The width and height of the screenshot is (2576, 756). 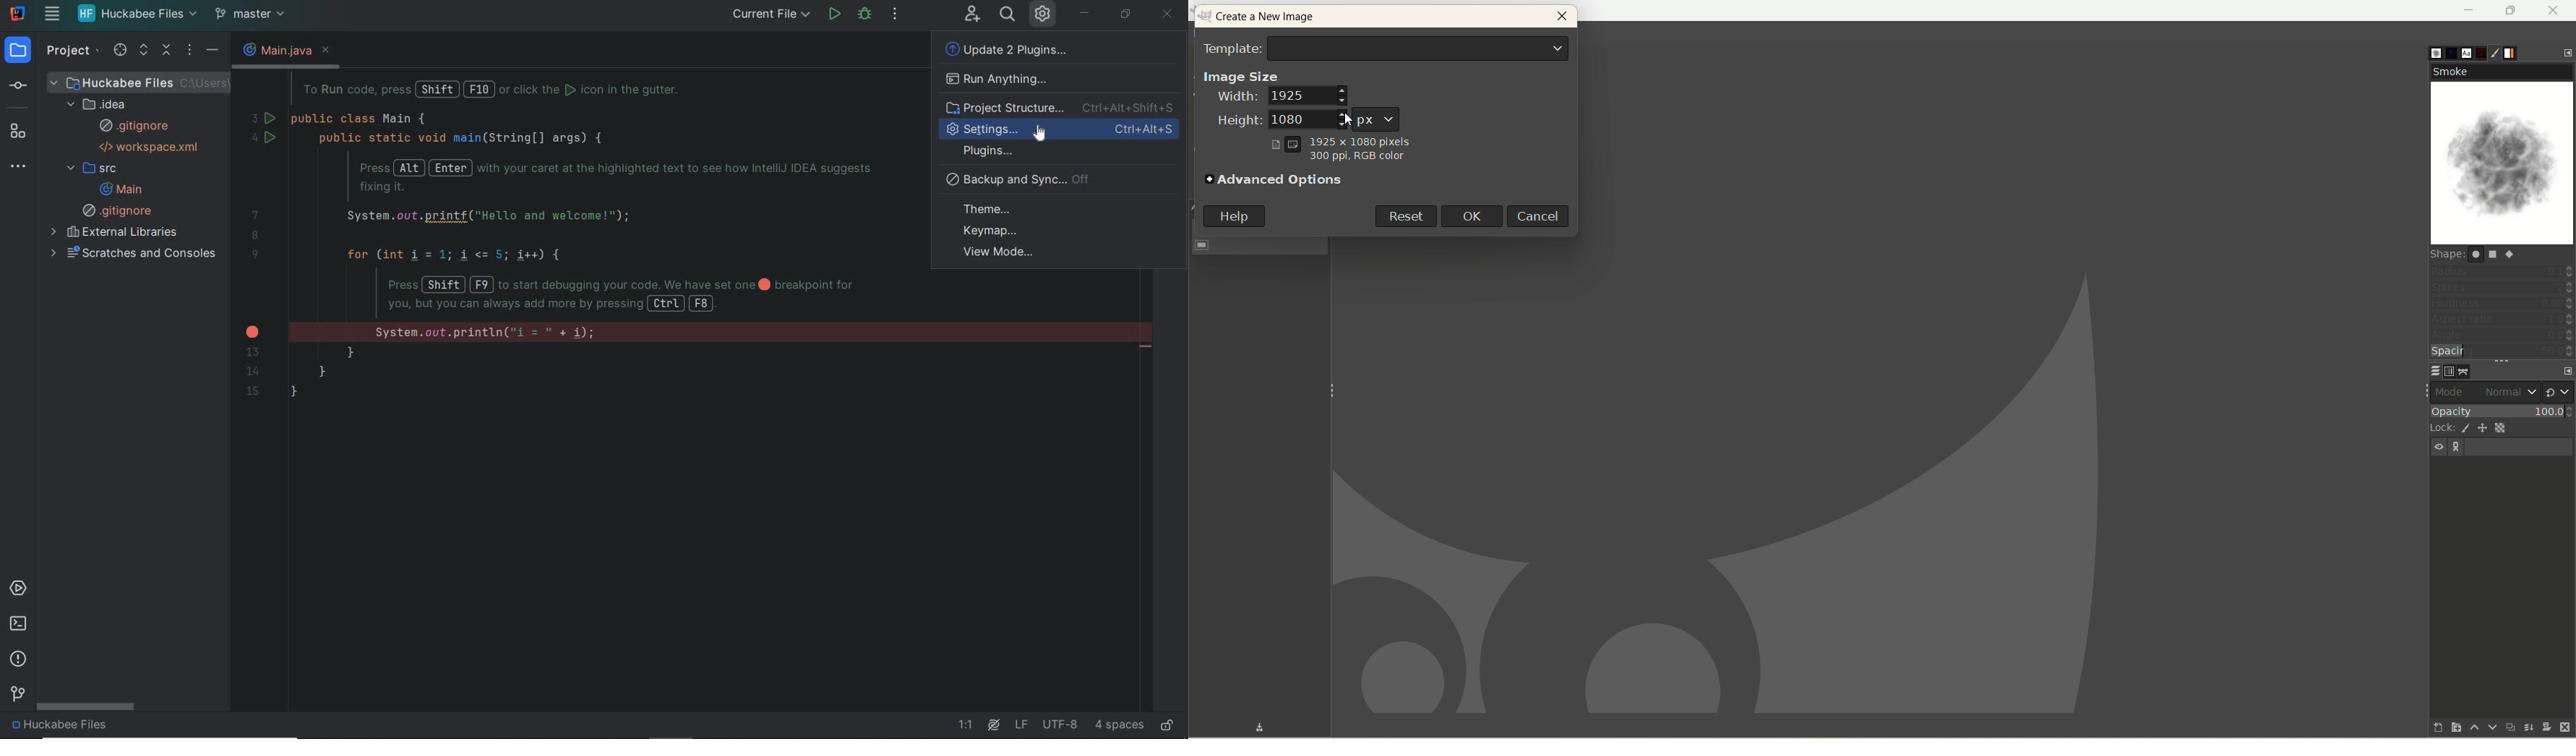 What do you see at coordinates (2502, 305) in the screenshot?
I see `hardness` at bounding box center [2502, 305].